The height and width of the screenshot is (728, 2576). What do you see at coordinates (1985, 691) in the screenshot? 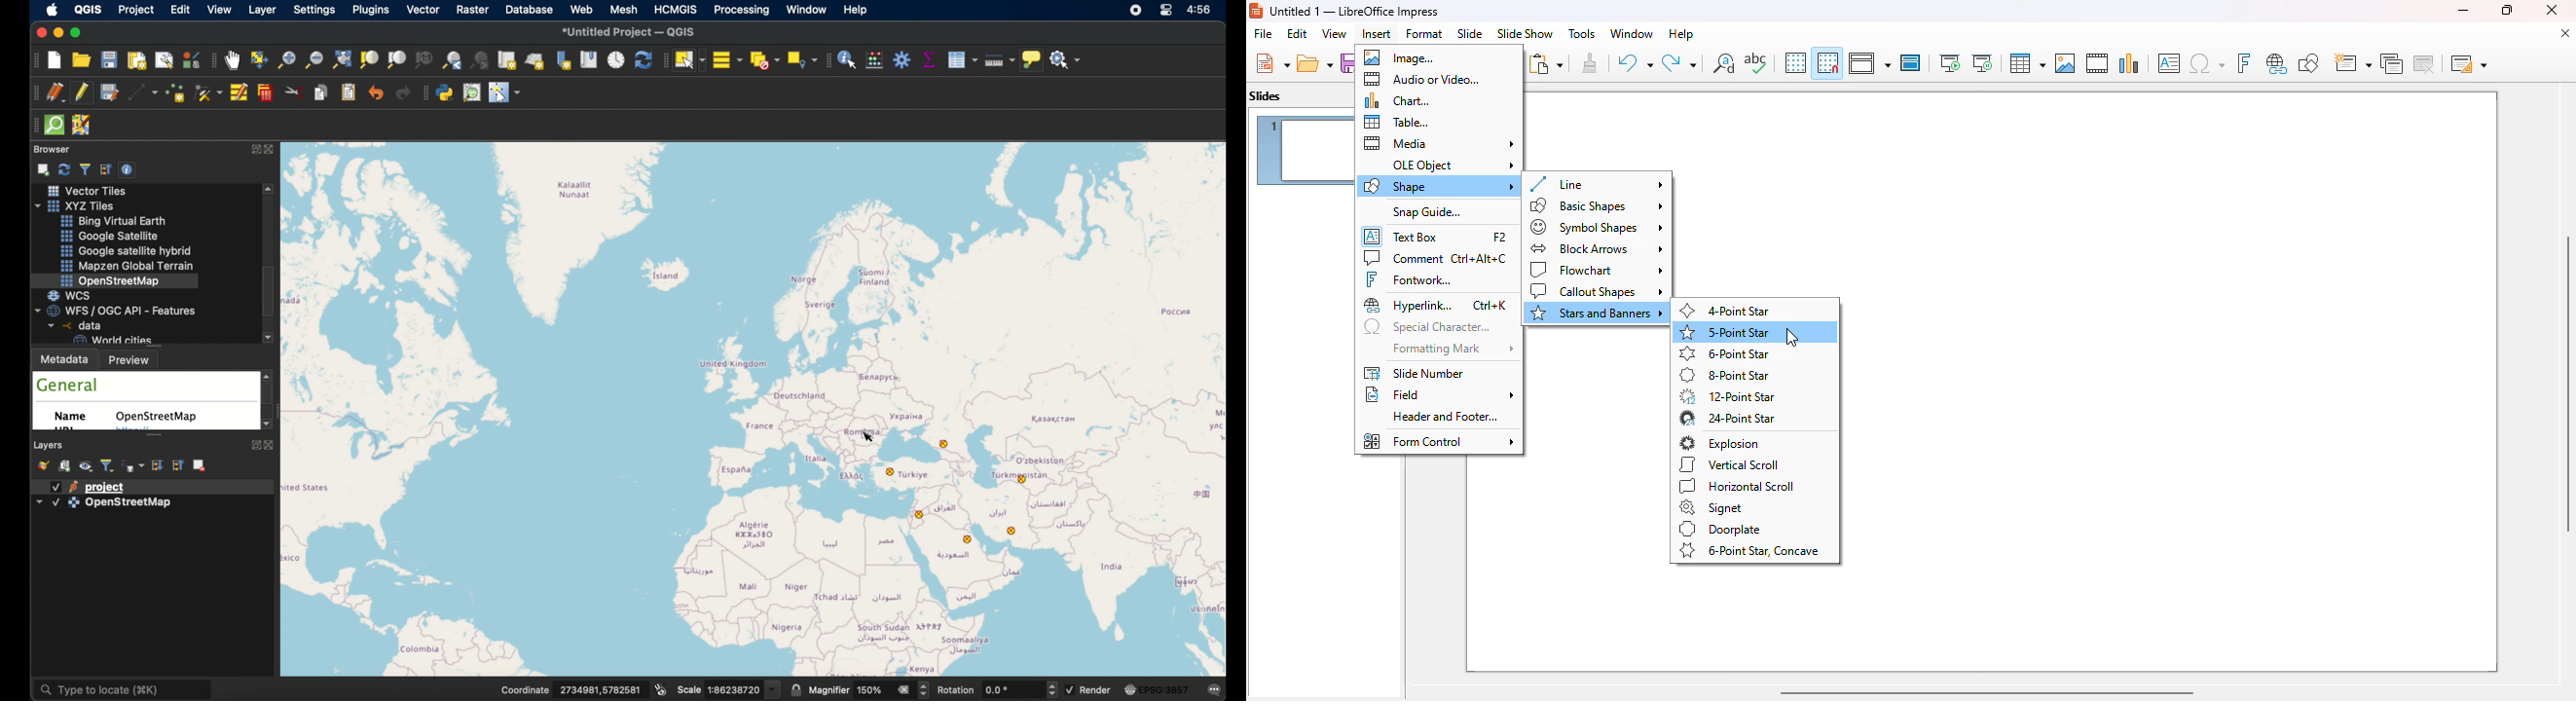
I see `horizontal scroll bar` at bounding box center [1985, 691].